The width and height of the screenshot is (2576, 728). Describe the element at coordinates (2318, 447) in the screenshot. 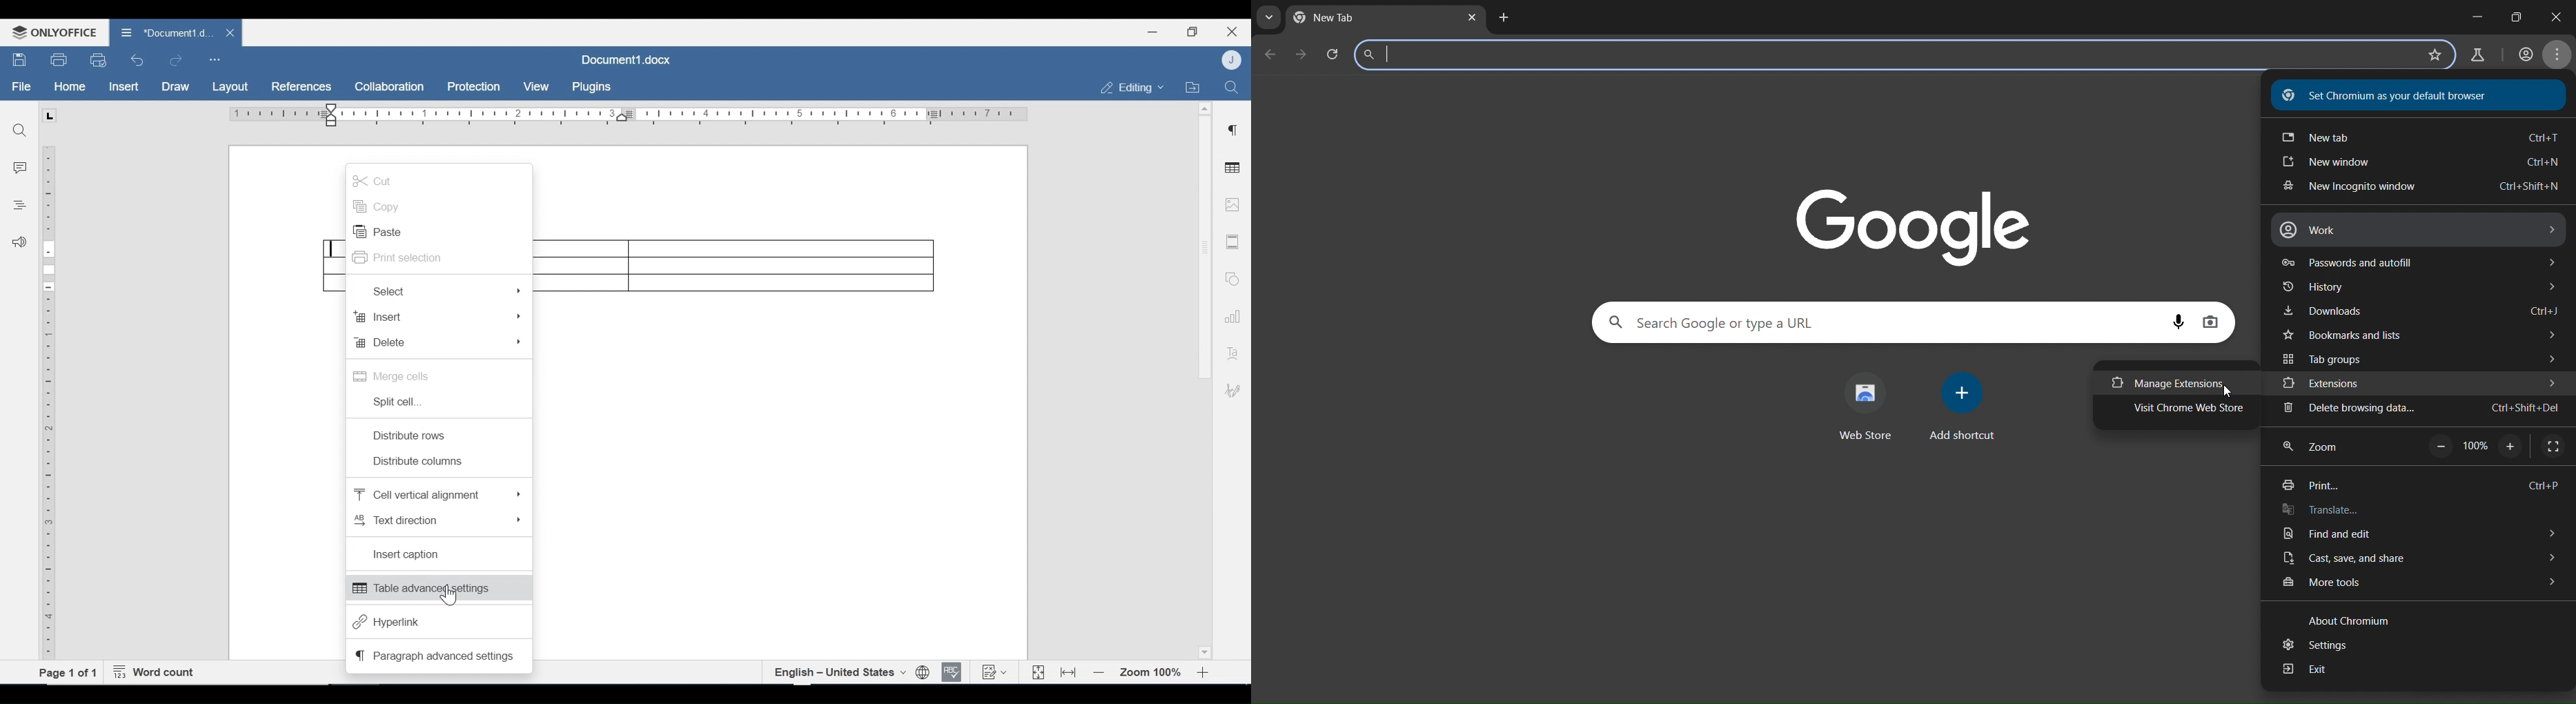

I see `zoom` at that location.